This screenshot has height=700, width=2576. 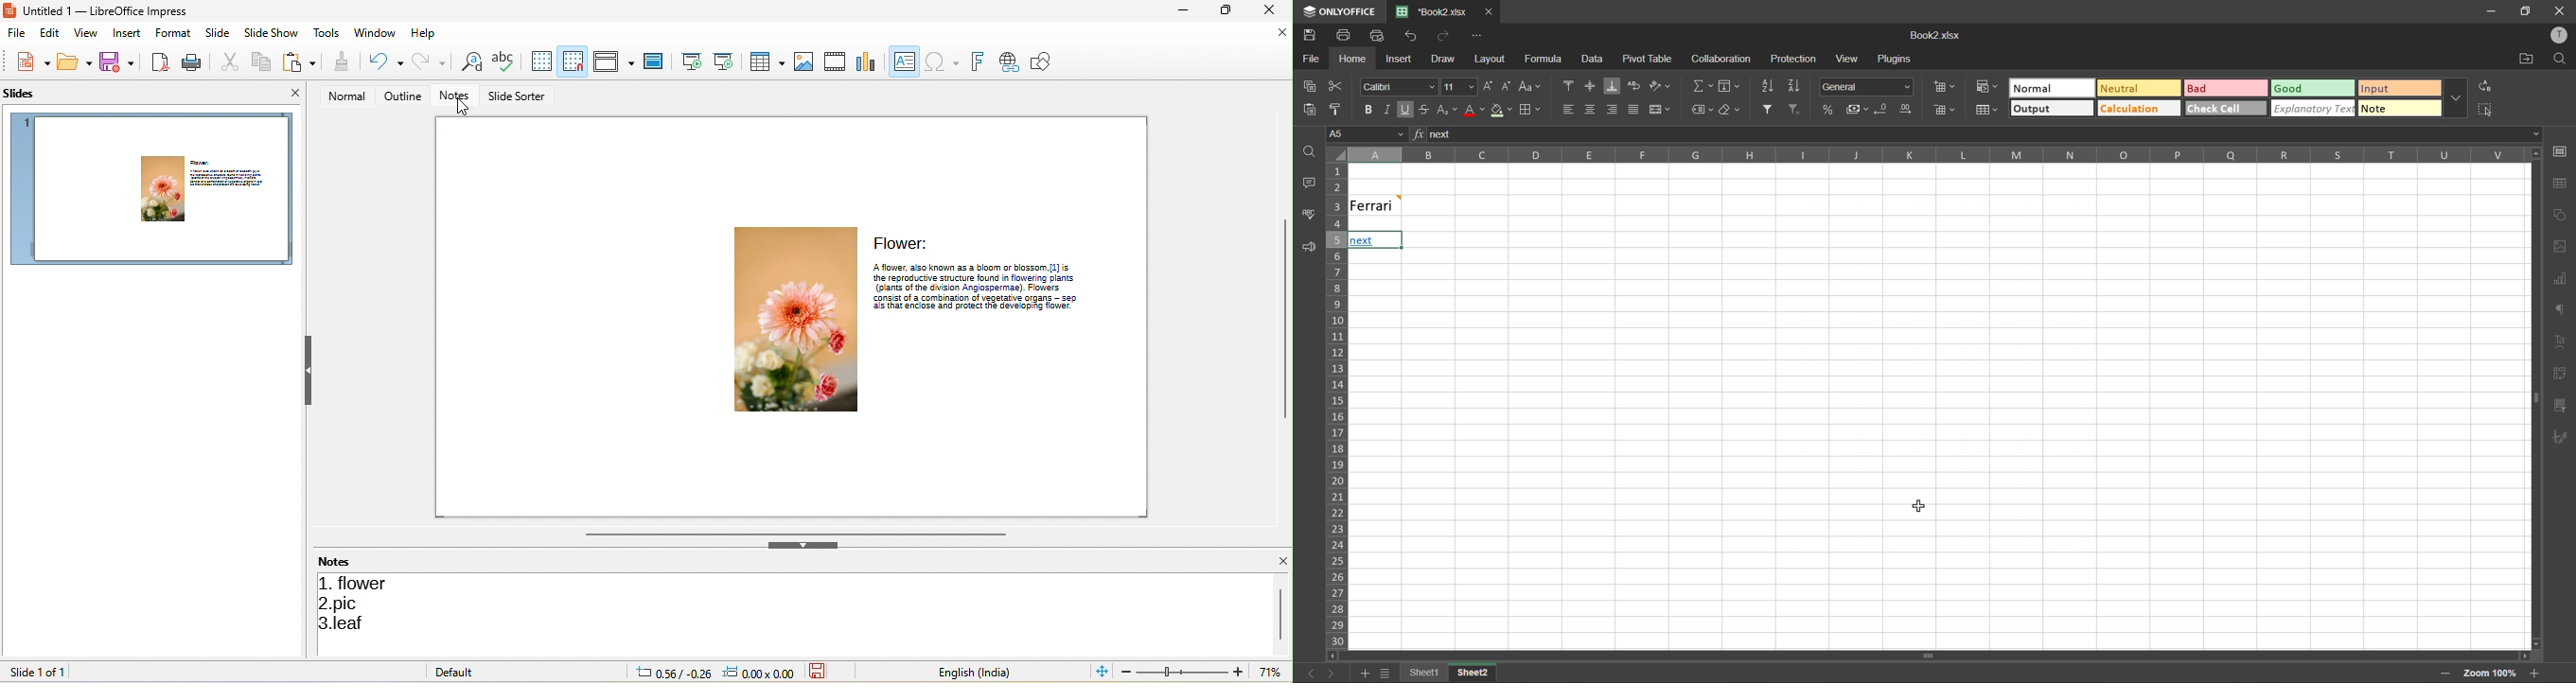 I want to click on column names, so click(x=1928, y=154).